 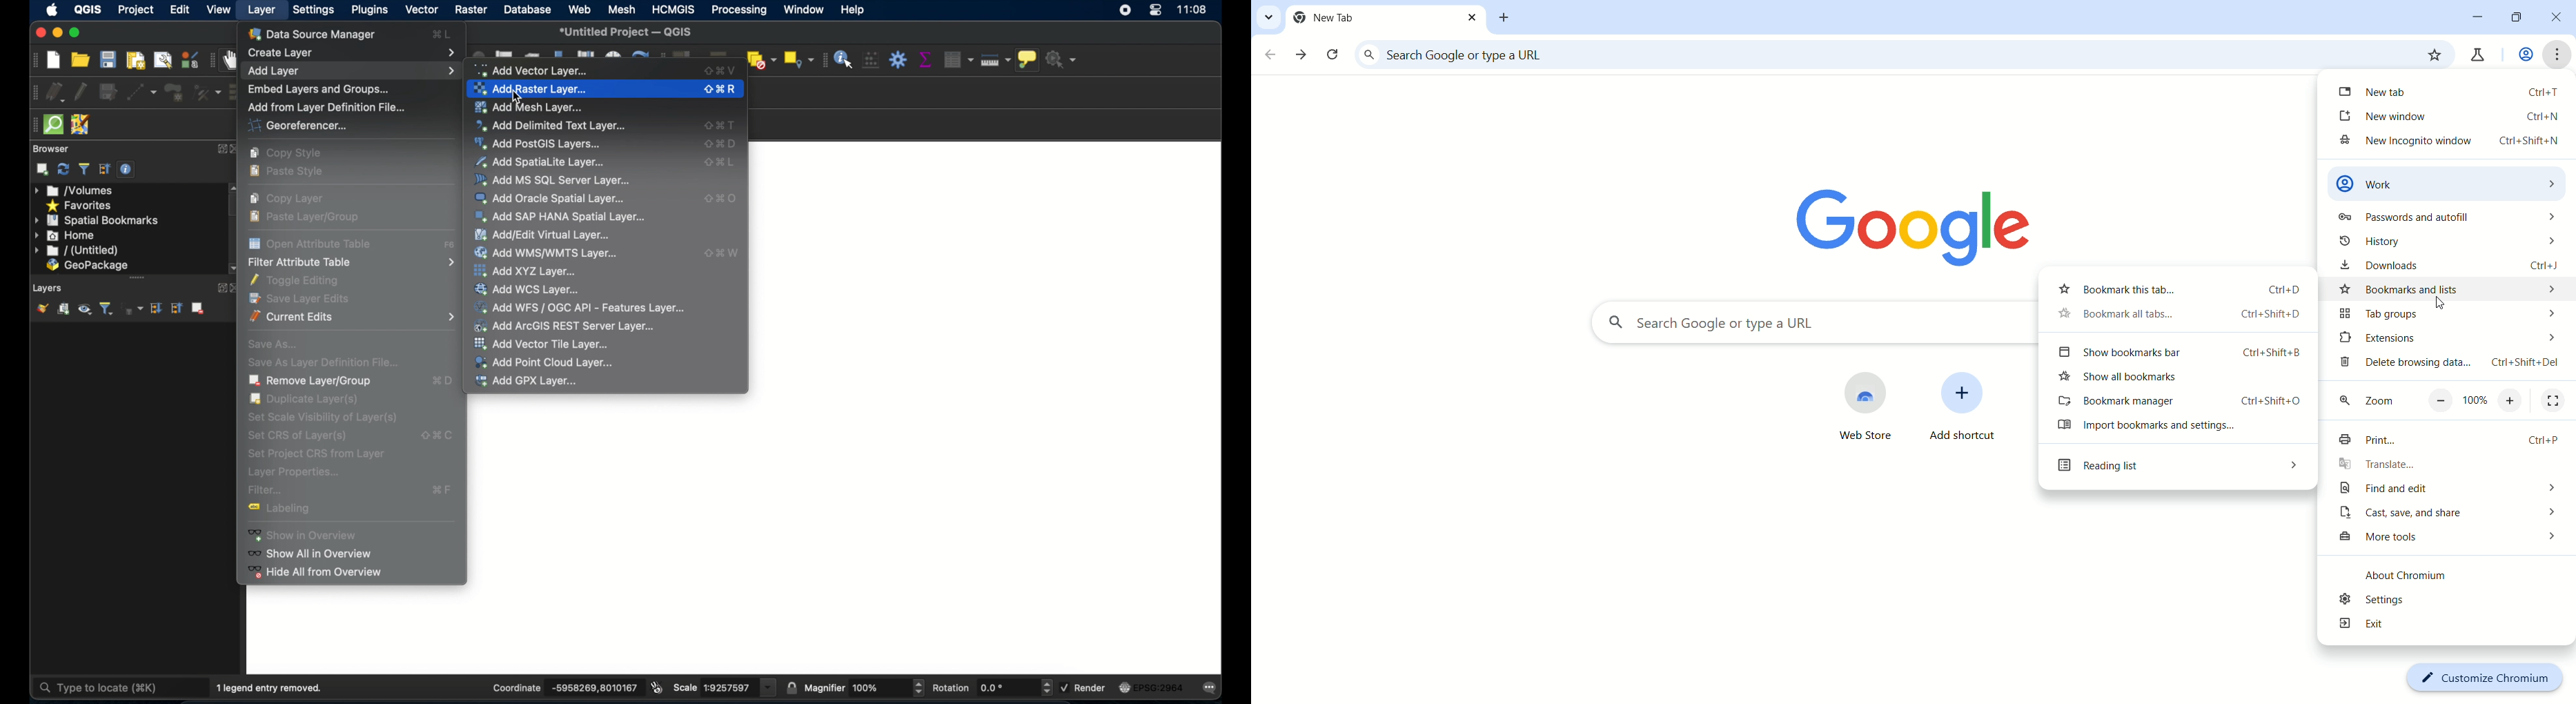 What do you see at coordinates (321, 417) in the screenshot?
I see `set scale visibility of layer(s)` at bounding box center [321, 417].